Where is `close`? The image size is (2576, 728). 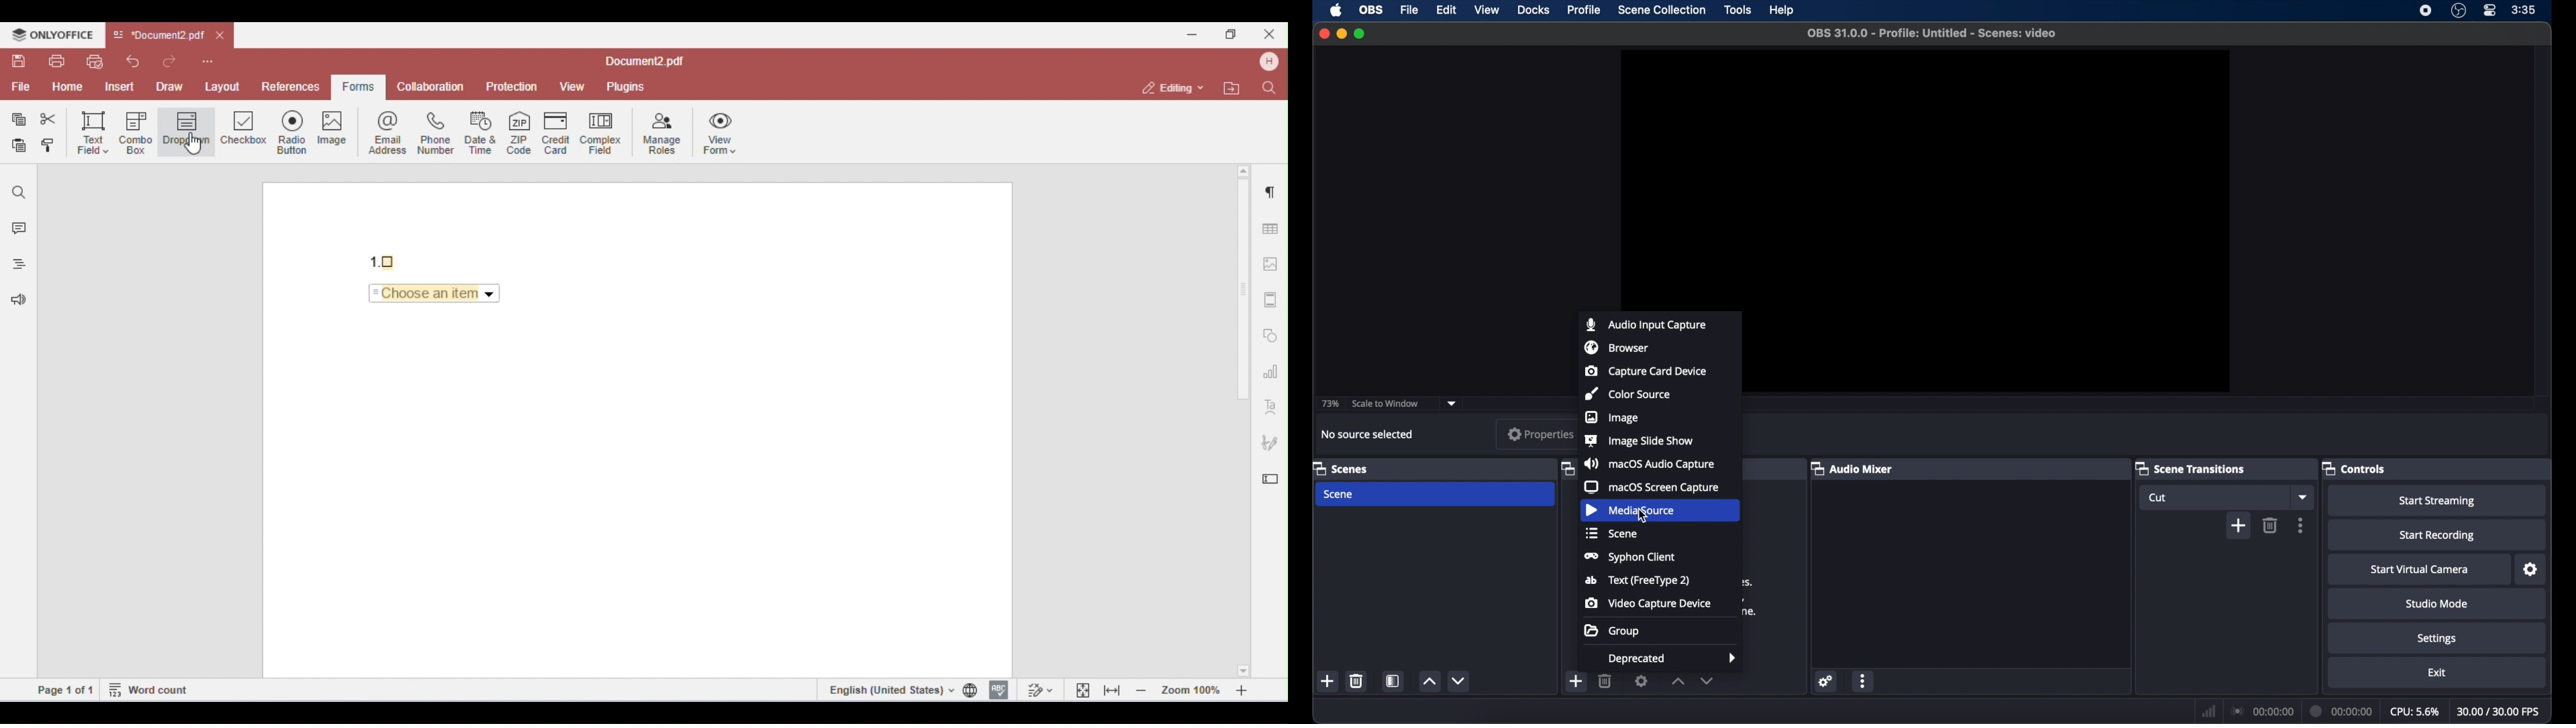 close is located at coordinates (1324, 35).